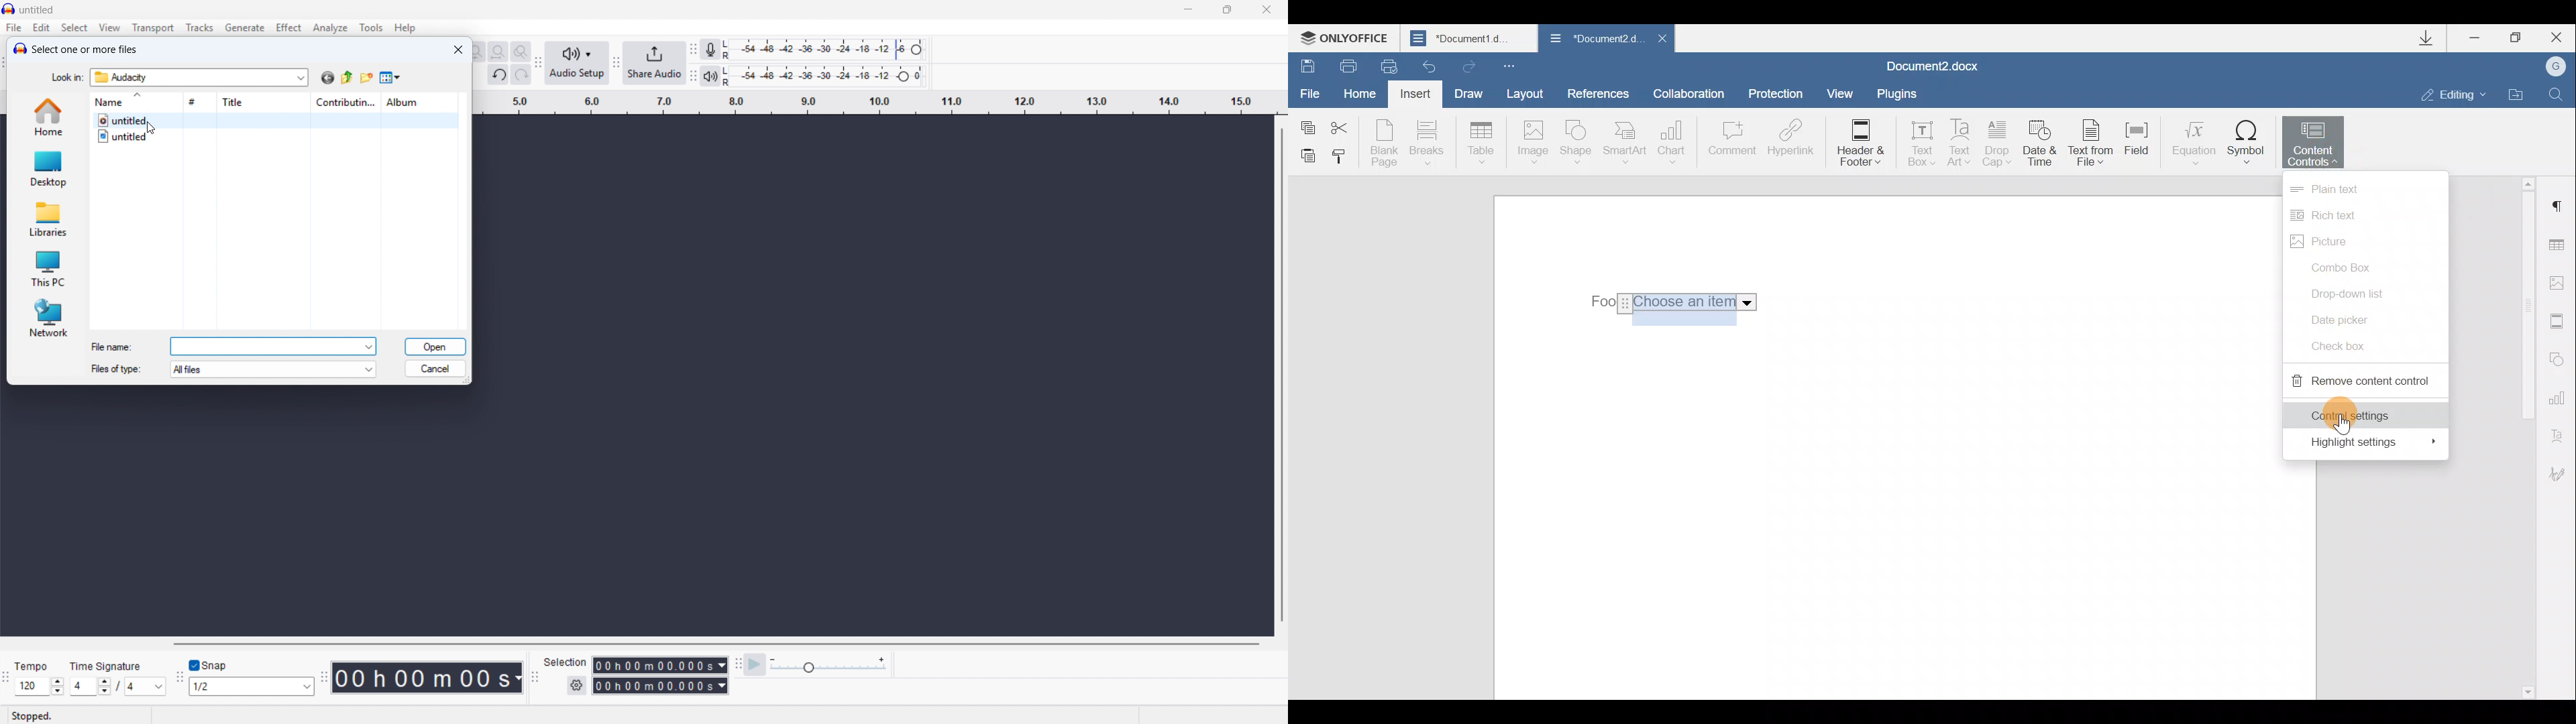 The width and height of the screenshot is (2576, 728). I want to click on Drop cap, so click(1998, 145).